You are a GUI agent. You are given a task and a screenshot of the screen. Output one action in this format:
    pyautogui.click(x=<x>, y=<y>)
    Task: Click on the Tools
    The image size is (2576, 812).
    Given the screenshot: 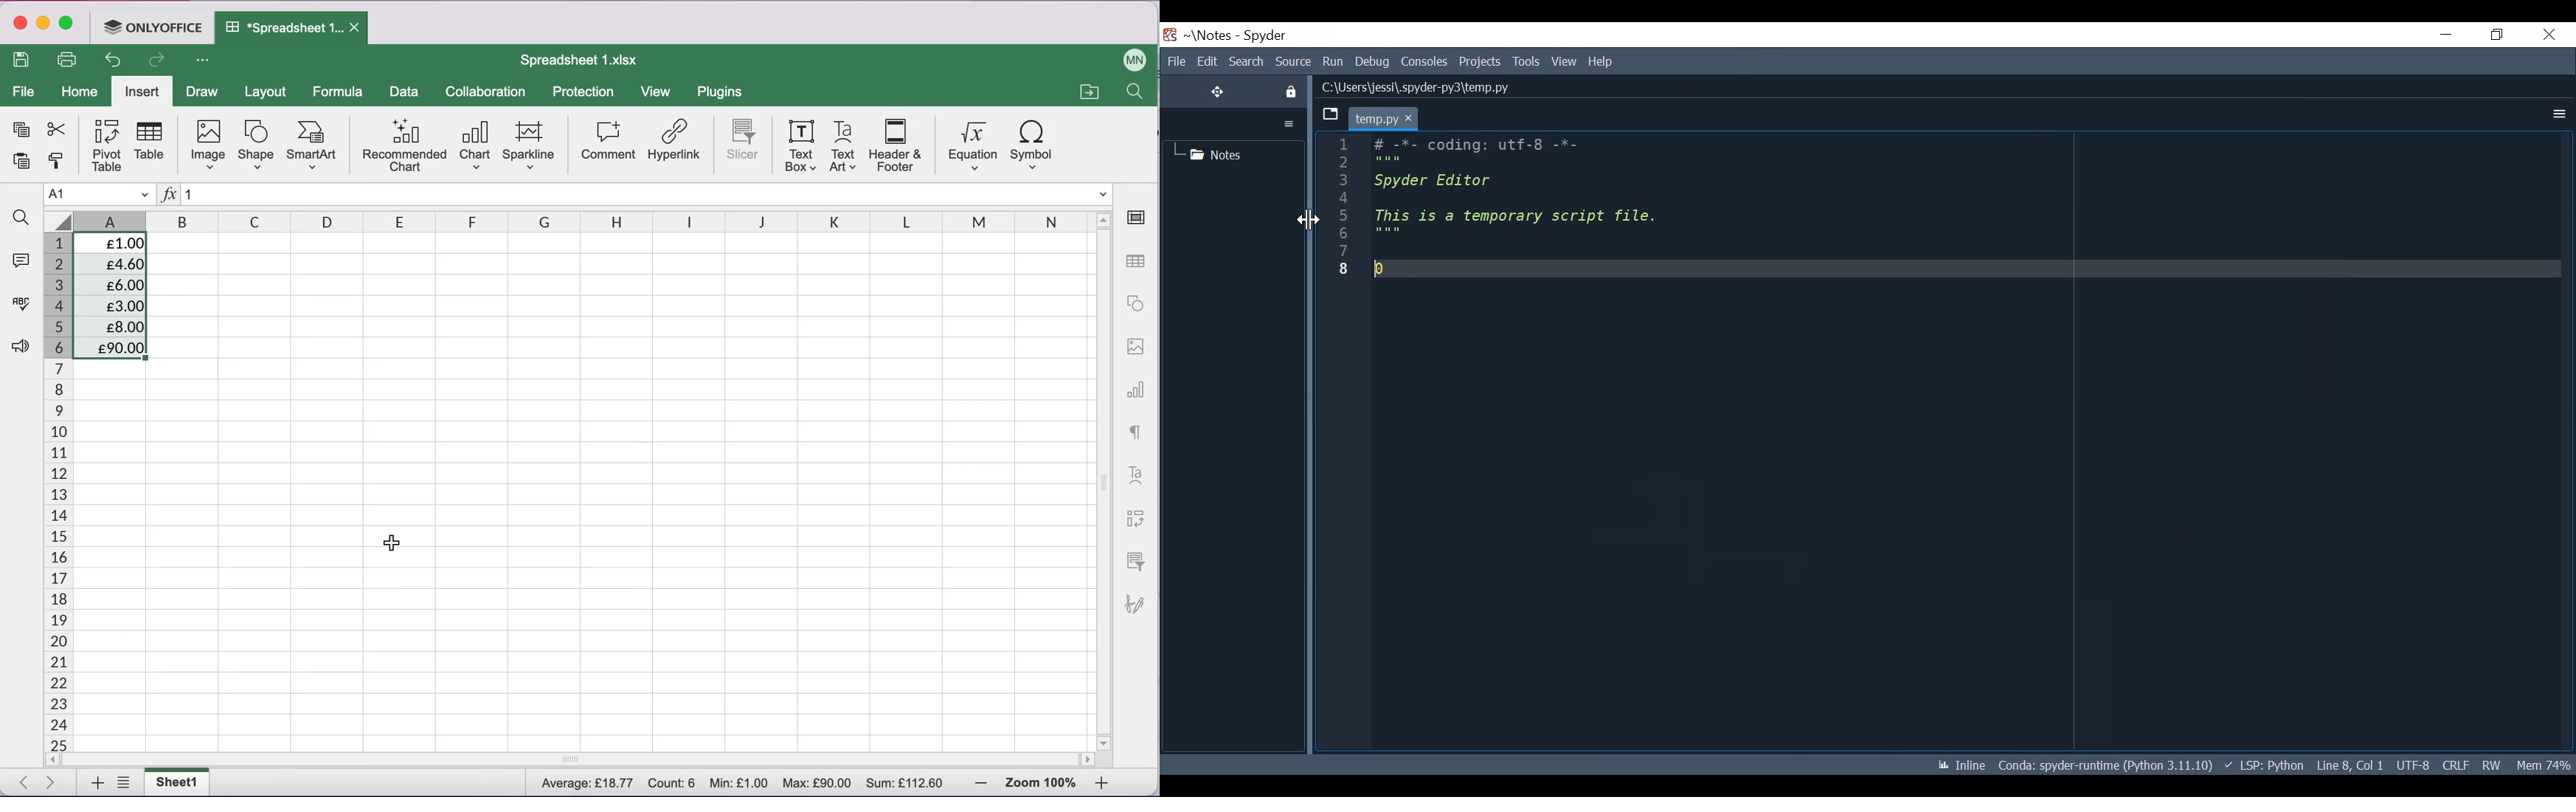 What is the action you would take?
    pyautogui.click(x=1526, y=63)
    